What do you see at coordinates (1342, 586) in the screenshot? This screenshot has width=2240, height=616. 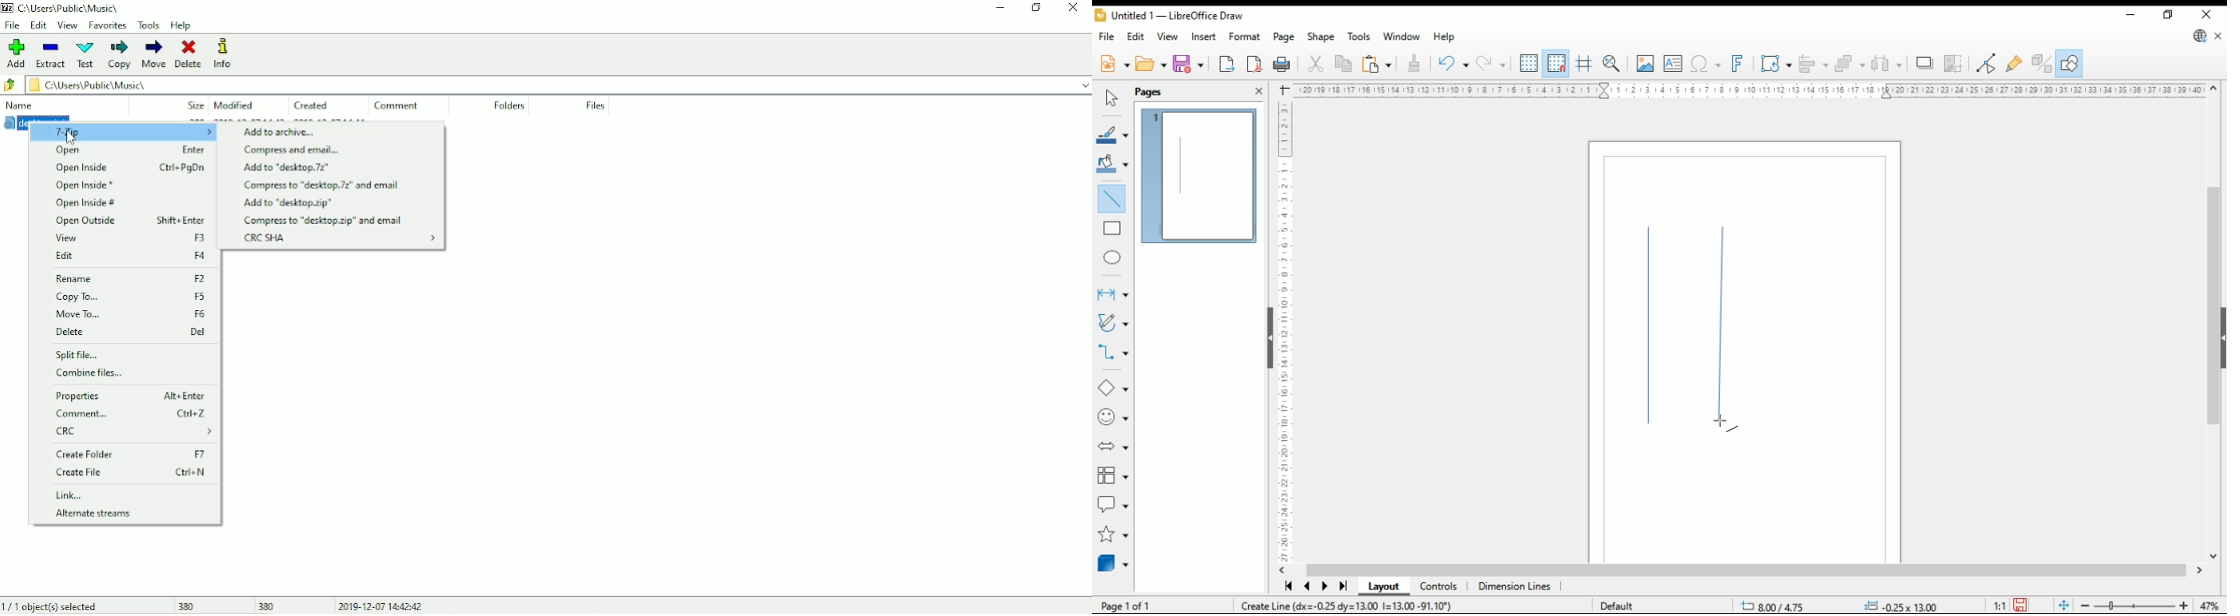 I see `last page` at bounding box center [1342, 586].